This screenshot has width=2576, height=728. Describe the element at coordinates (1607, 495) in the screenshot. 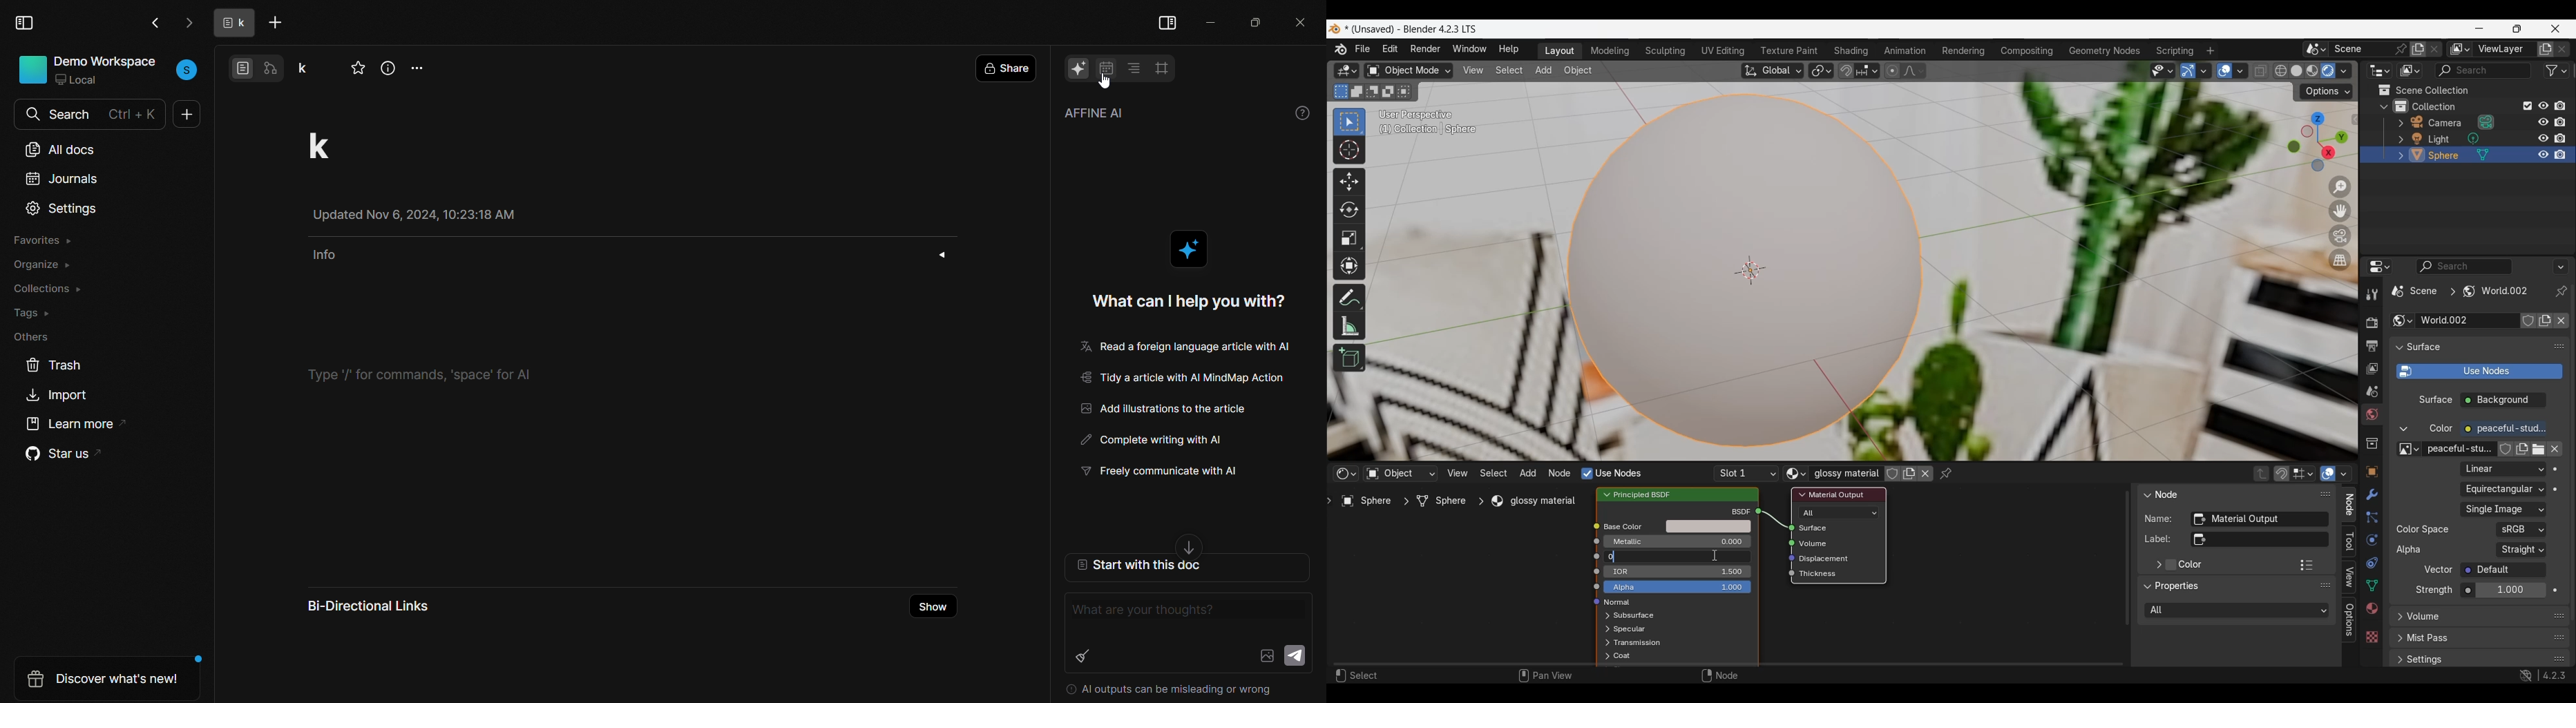

I see `Collapse principled BSDF` at that location.